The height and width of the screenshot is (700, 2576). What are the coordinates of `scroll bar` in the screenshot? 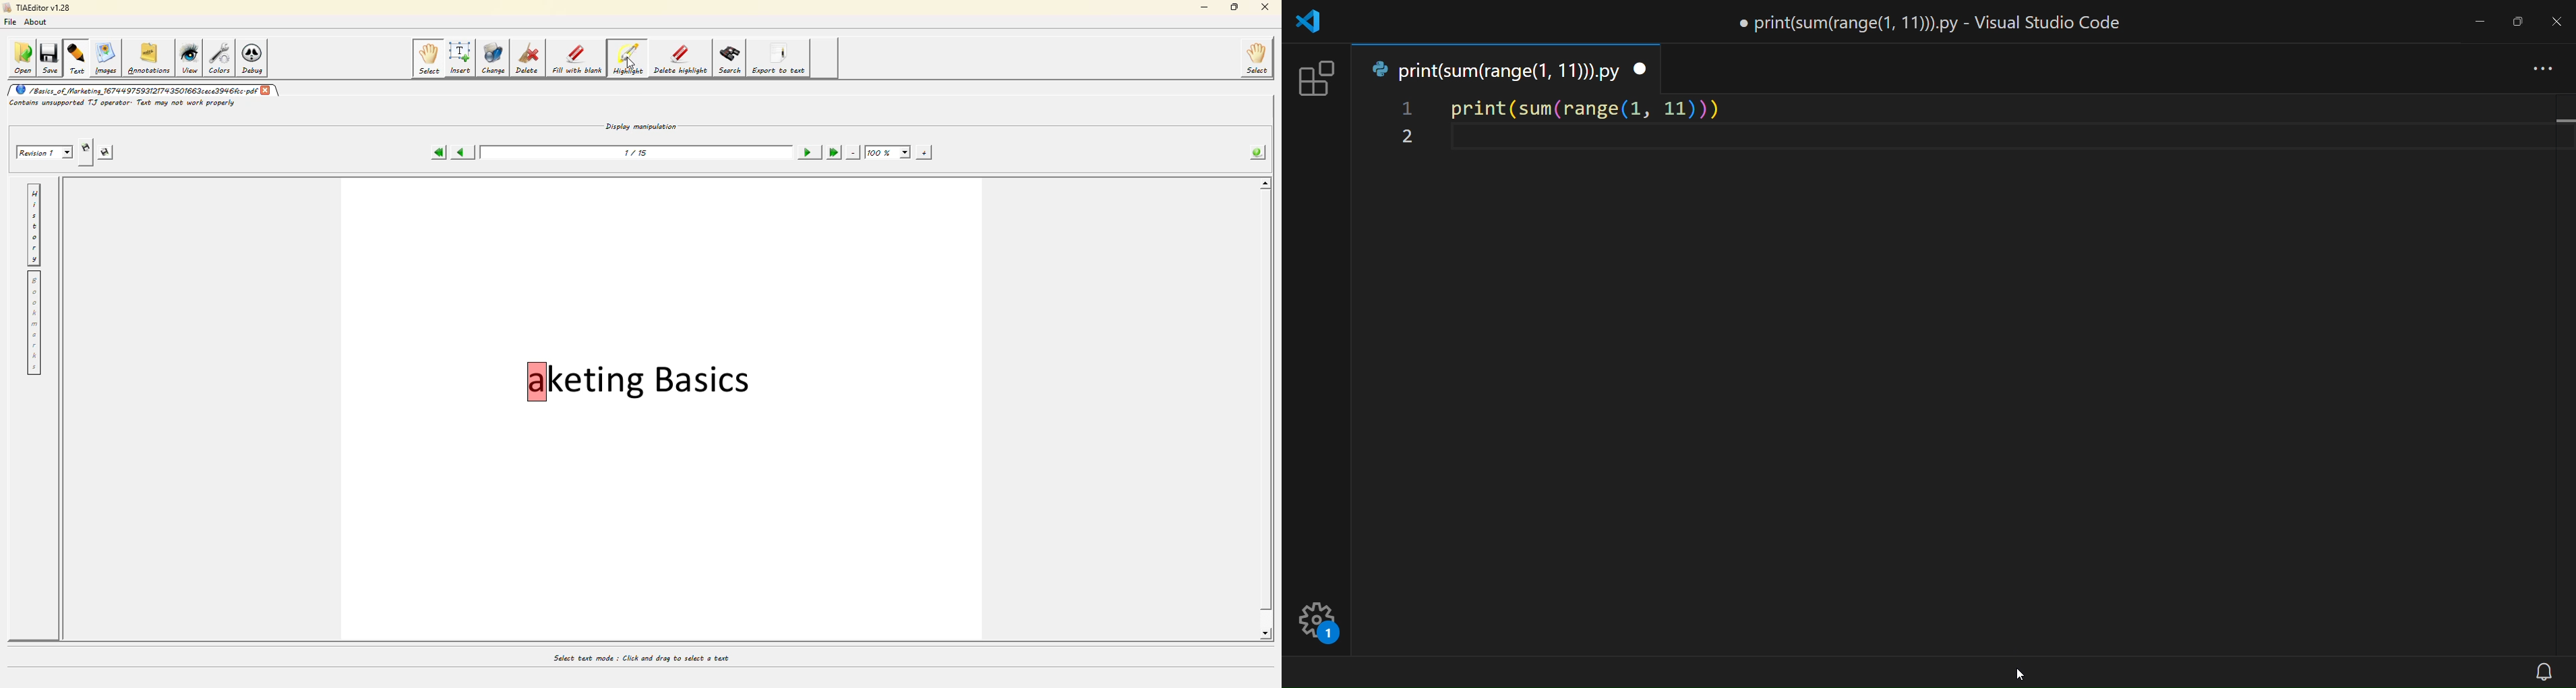 It's located at (2563, 374).